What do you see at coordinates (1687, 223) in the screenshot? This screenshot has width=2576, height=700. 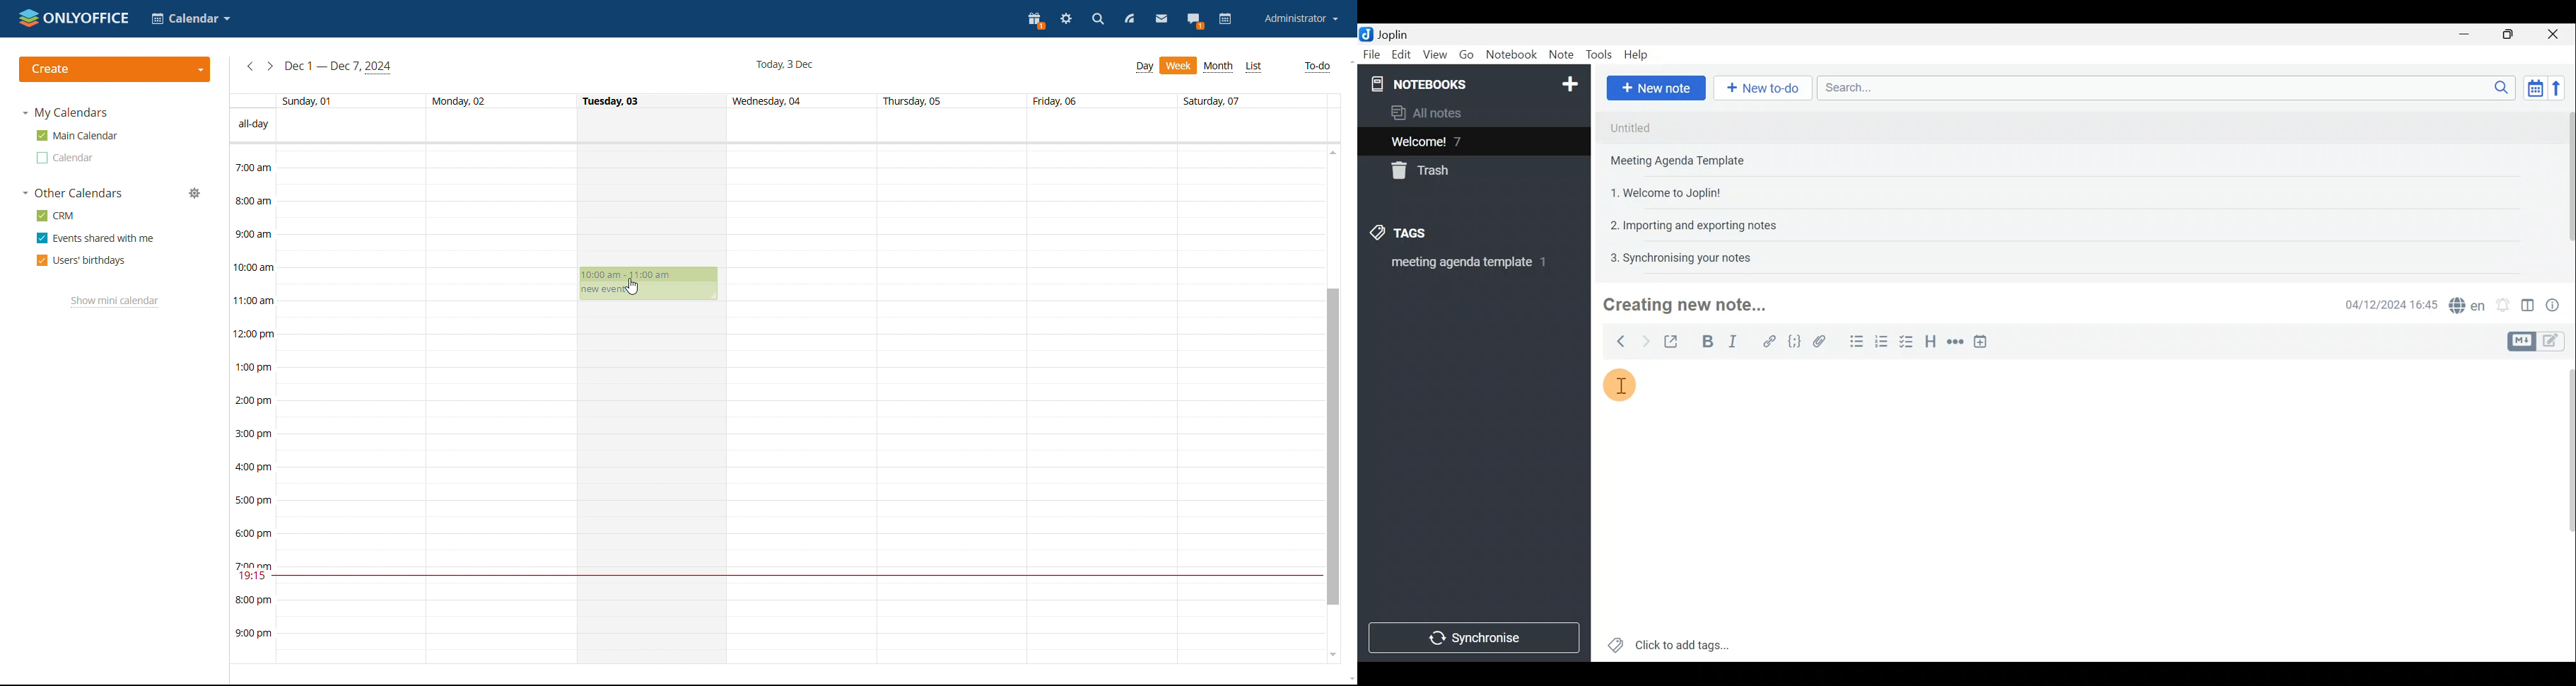 I see `Note 4` at bounding box center [1687, 223].